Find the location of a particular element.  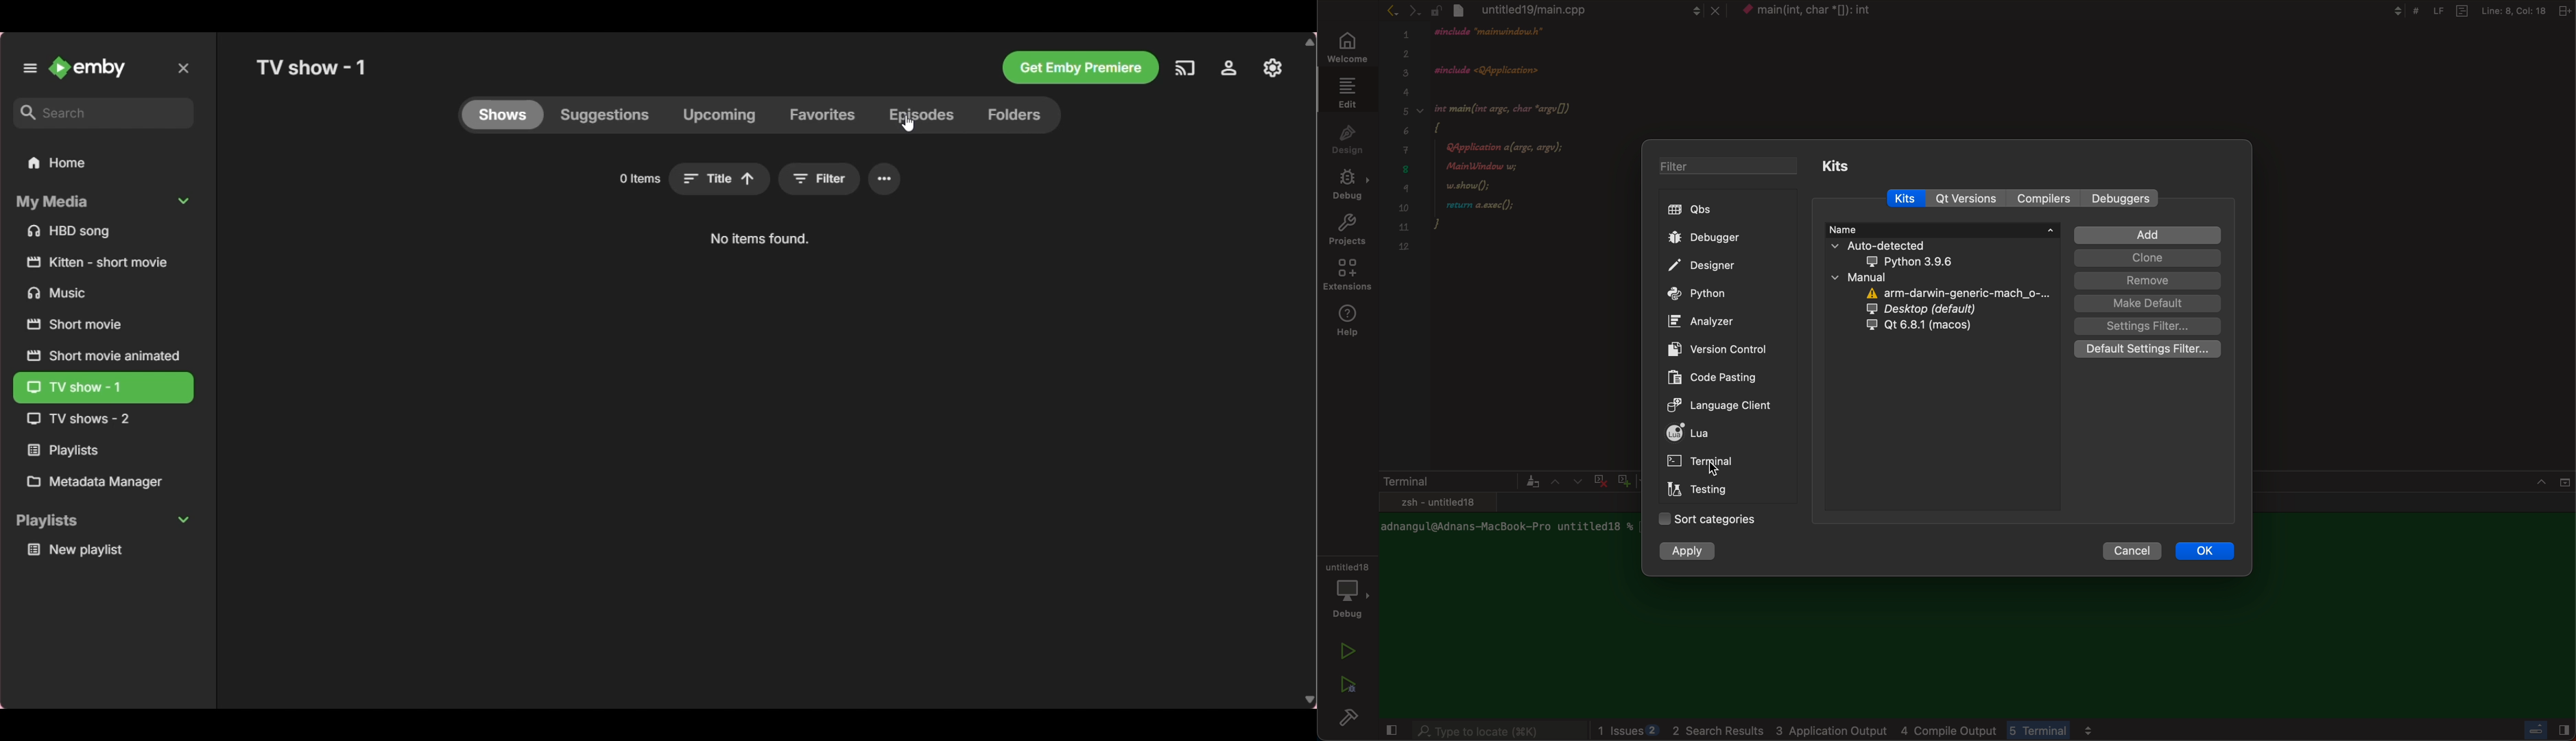

help is located at coordinates (1351, 322).